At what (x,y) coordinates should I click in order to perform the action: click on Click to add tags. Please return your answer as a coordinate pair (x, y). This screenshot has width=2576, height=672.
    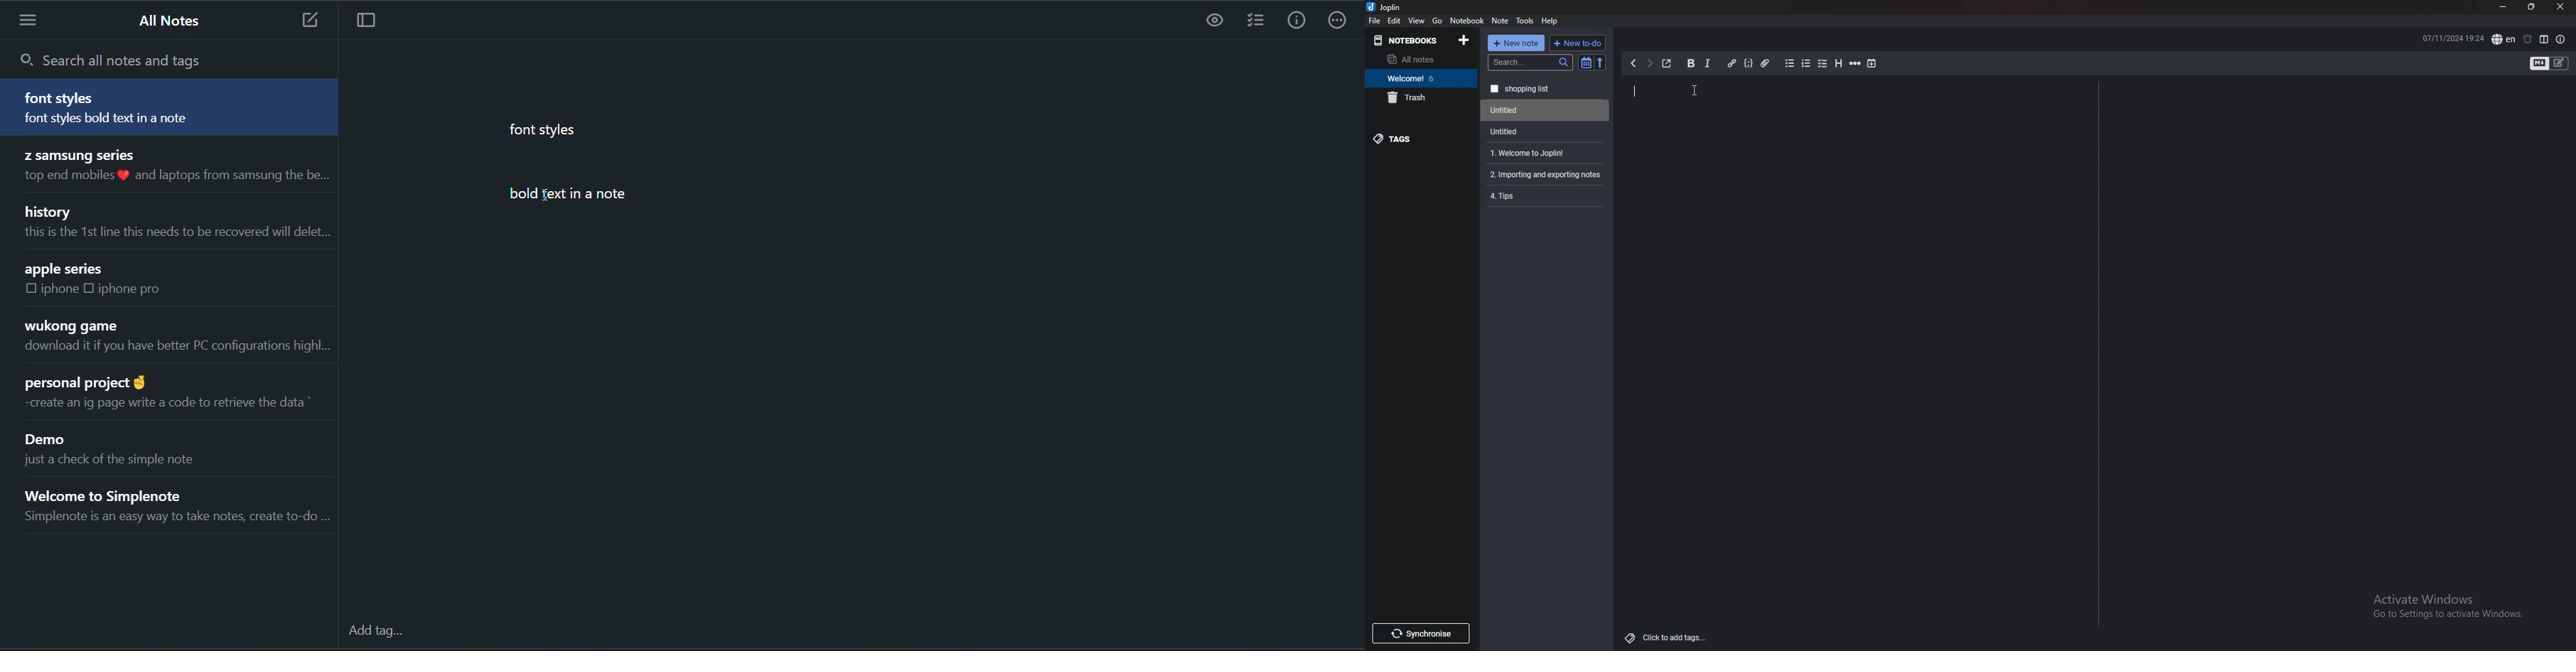
    Looking at the image, I should click on (1668, 635).